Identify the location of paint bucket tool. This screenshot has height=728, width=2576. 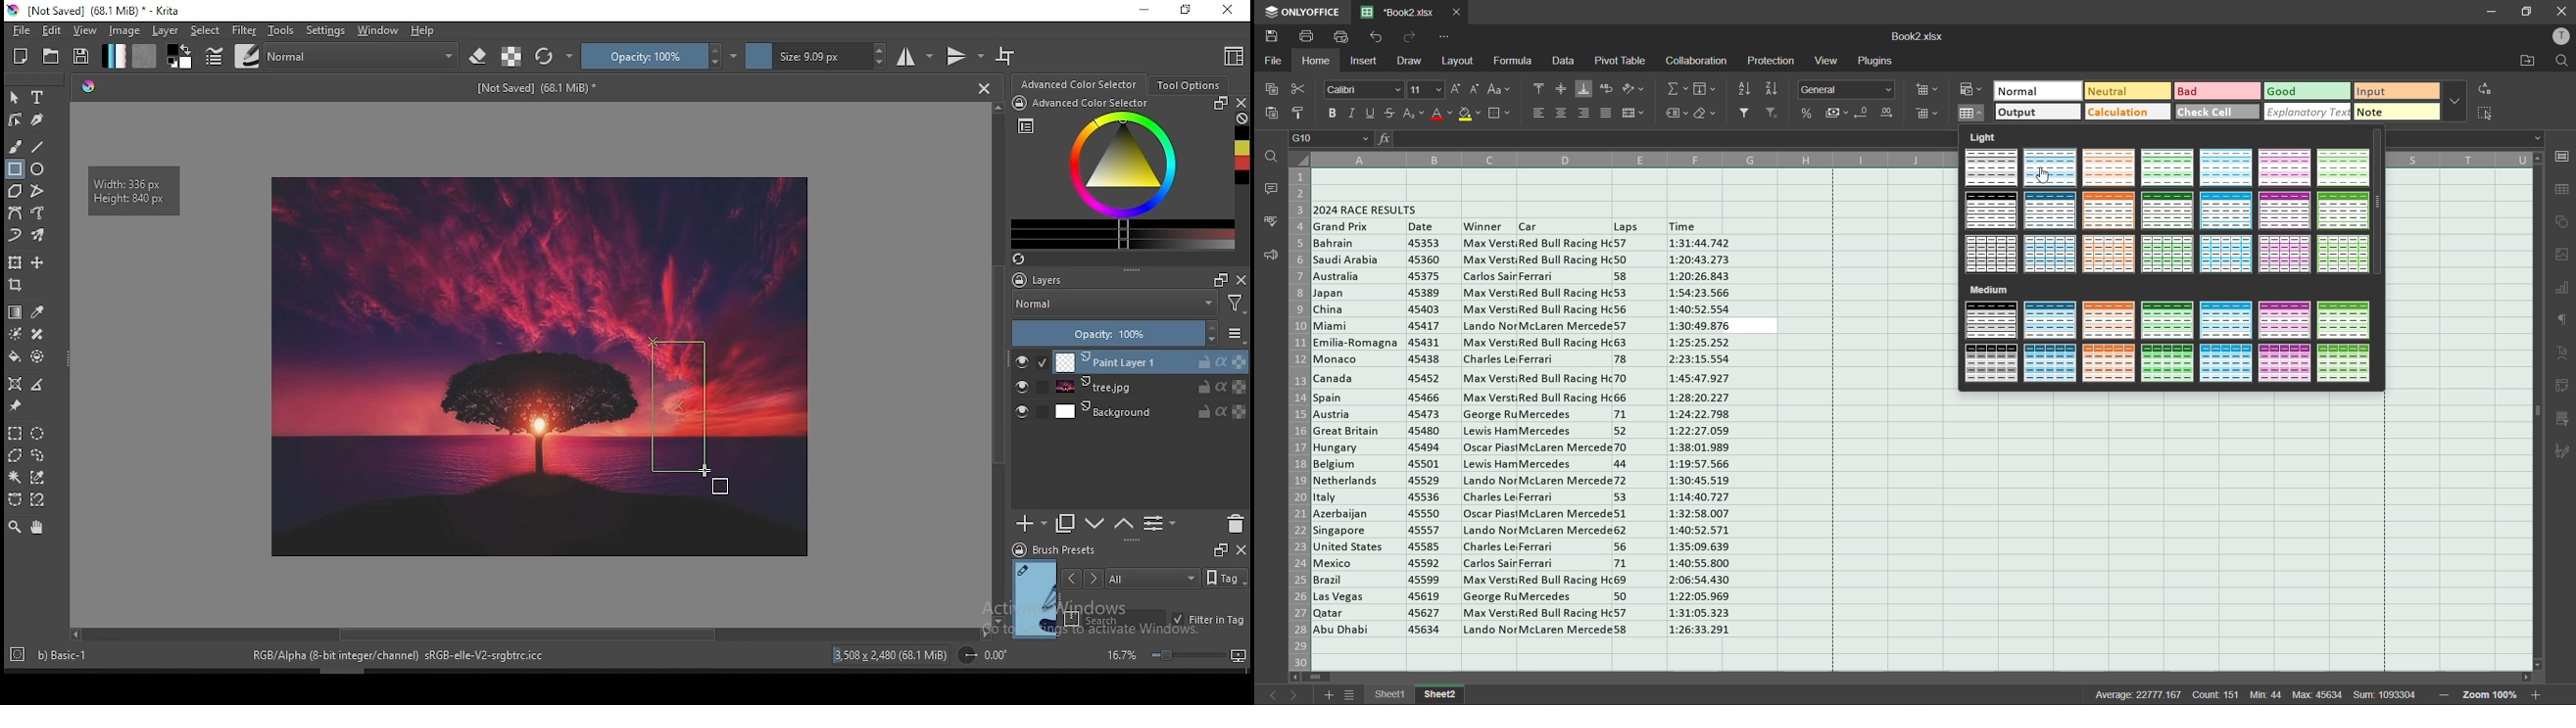
(17, 357).